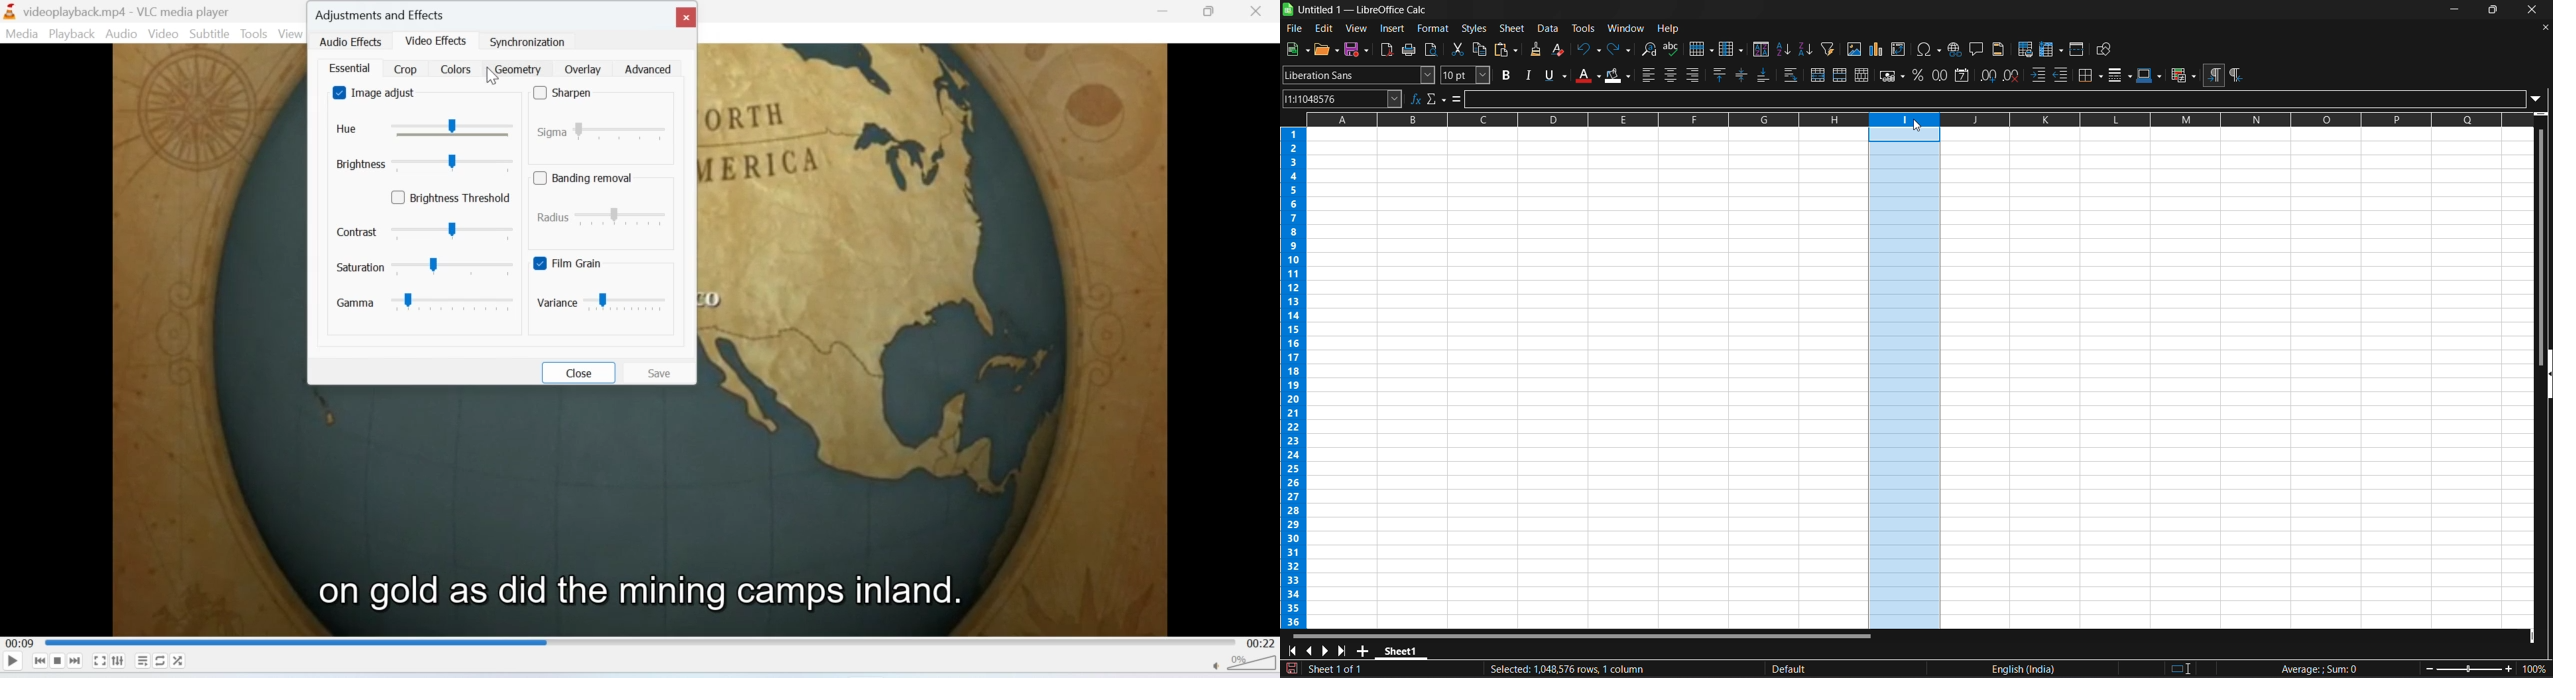  What do you see at coordinates (2038, 74) in the screenshot?
I see `increase indent` at bounding box center [2038, 74].